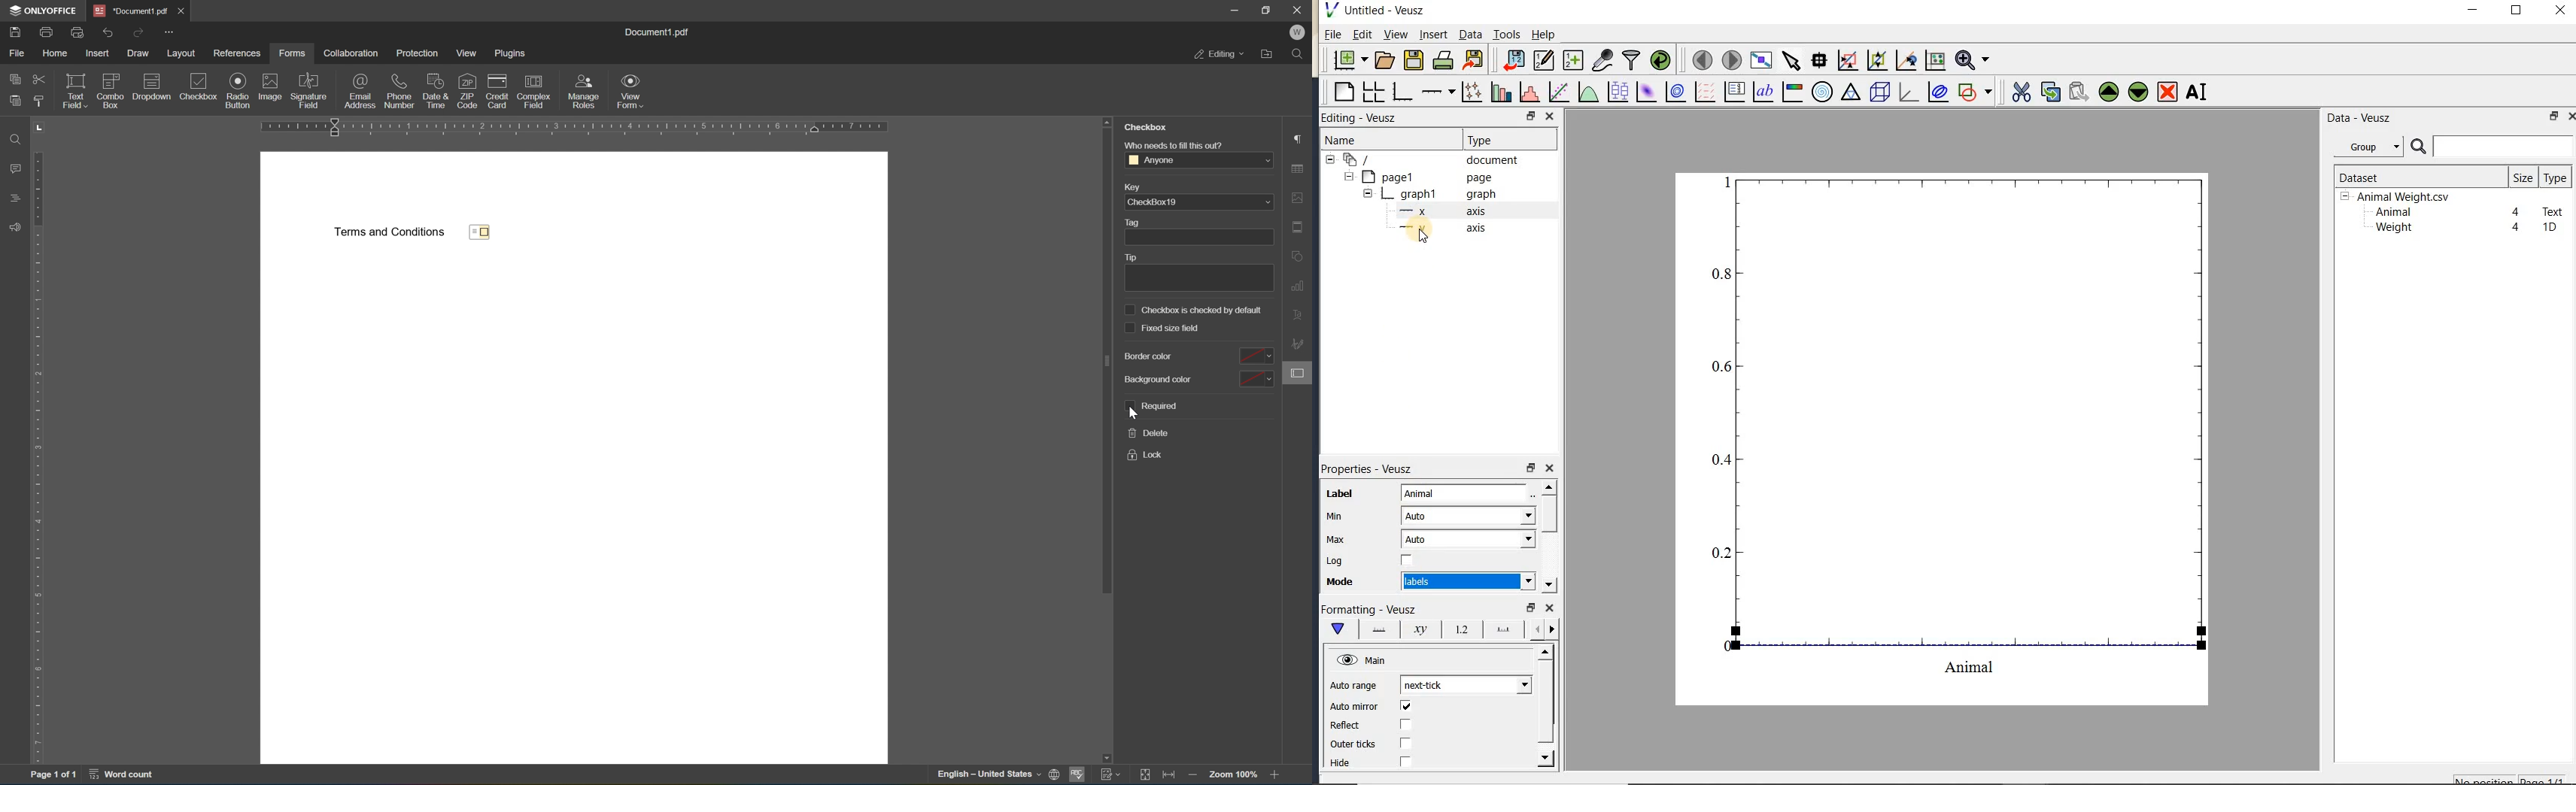  What do you see at coordinates (1299, 10) in the screenshot?
I see `close` at bounding box center [1299, 10].